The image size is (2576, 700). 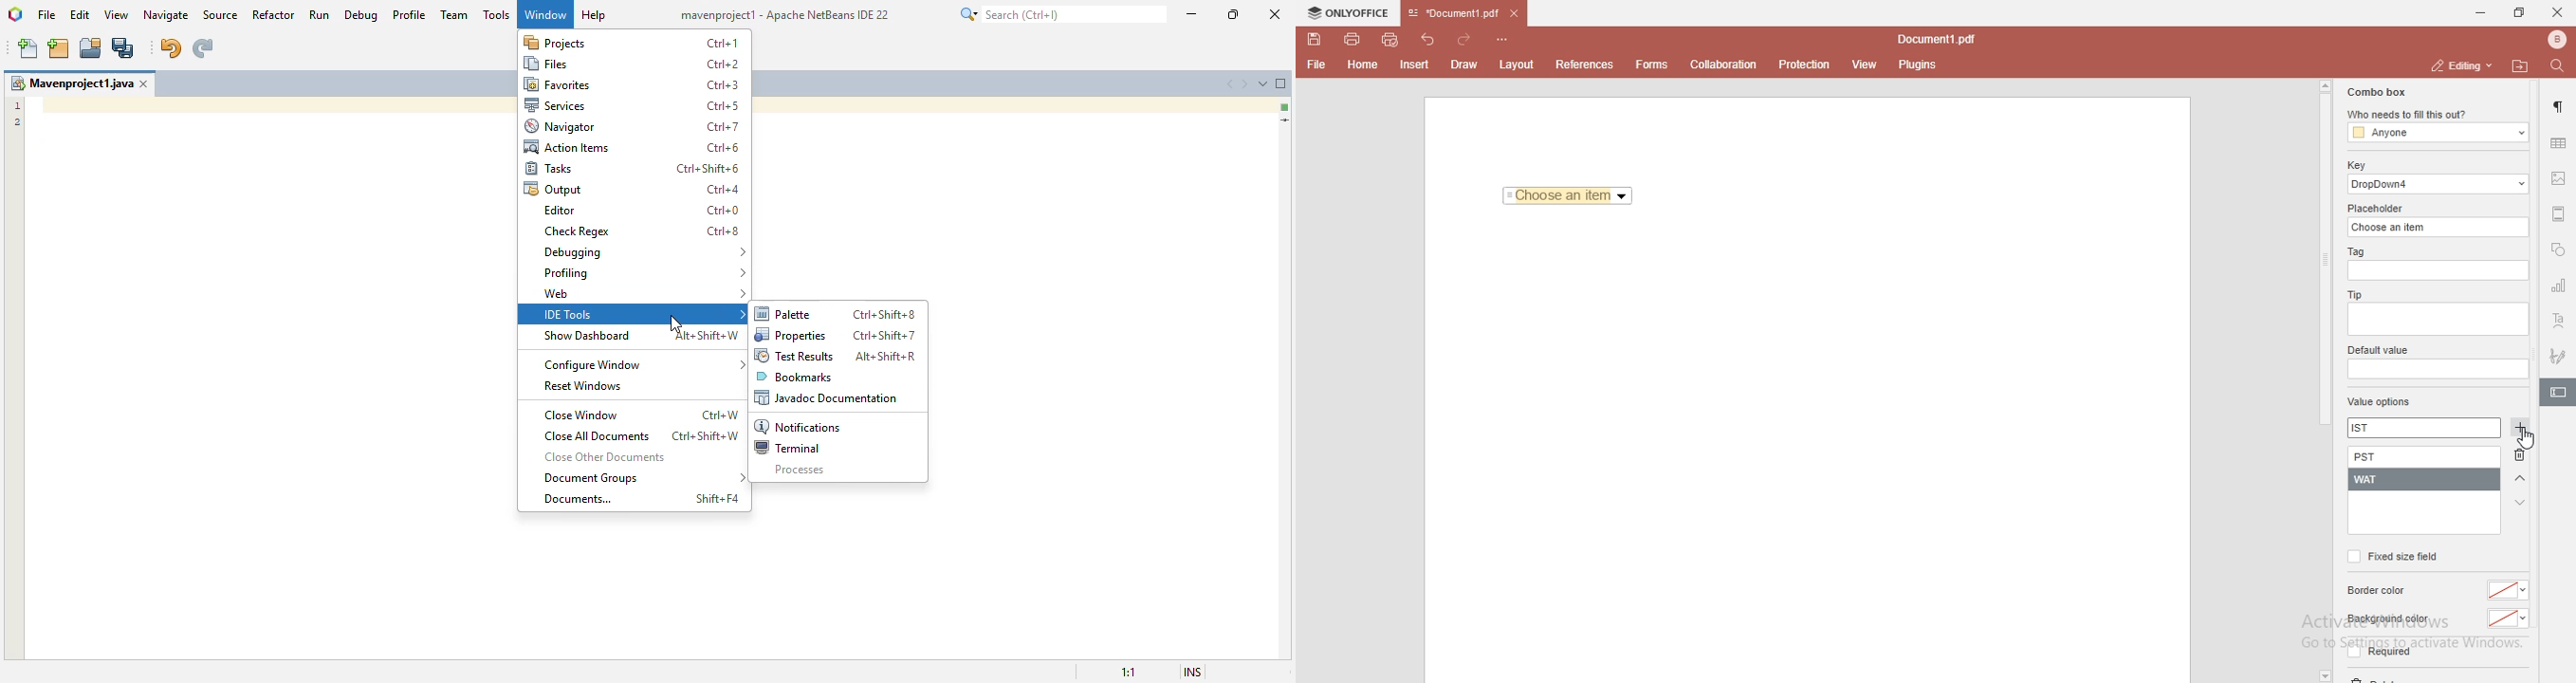 What do you see at coordinates (884, 314) in the screenshot?
I see `shortcut for palette` at bounding box center [884, 314].